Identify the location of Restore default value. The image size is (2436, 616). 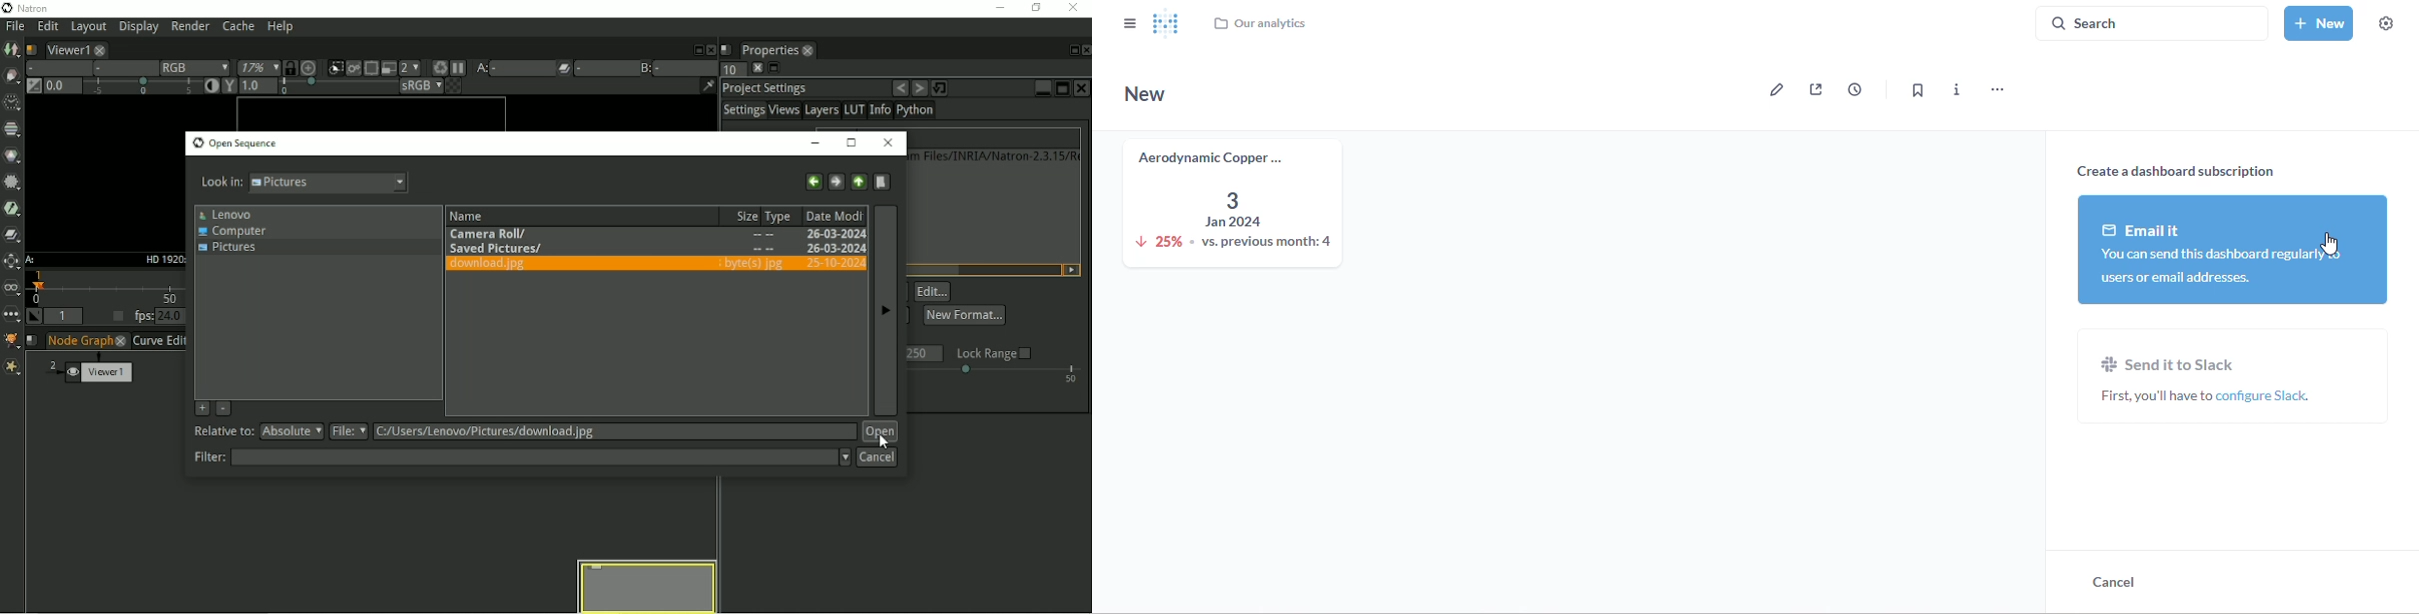
(942, 87).